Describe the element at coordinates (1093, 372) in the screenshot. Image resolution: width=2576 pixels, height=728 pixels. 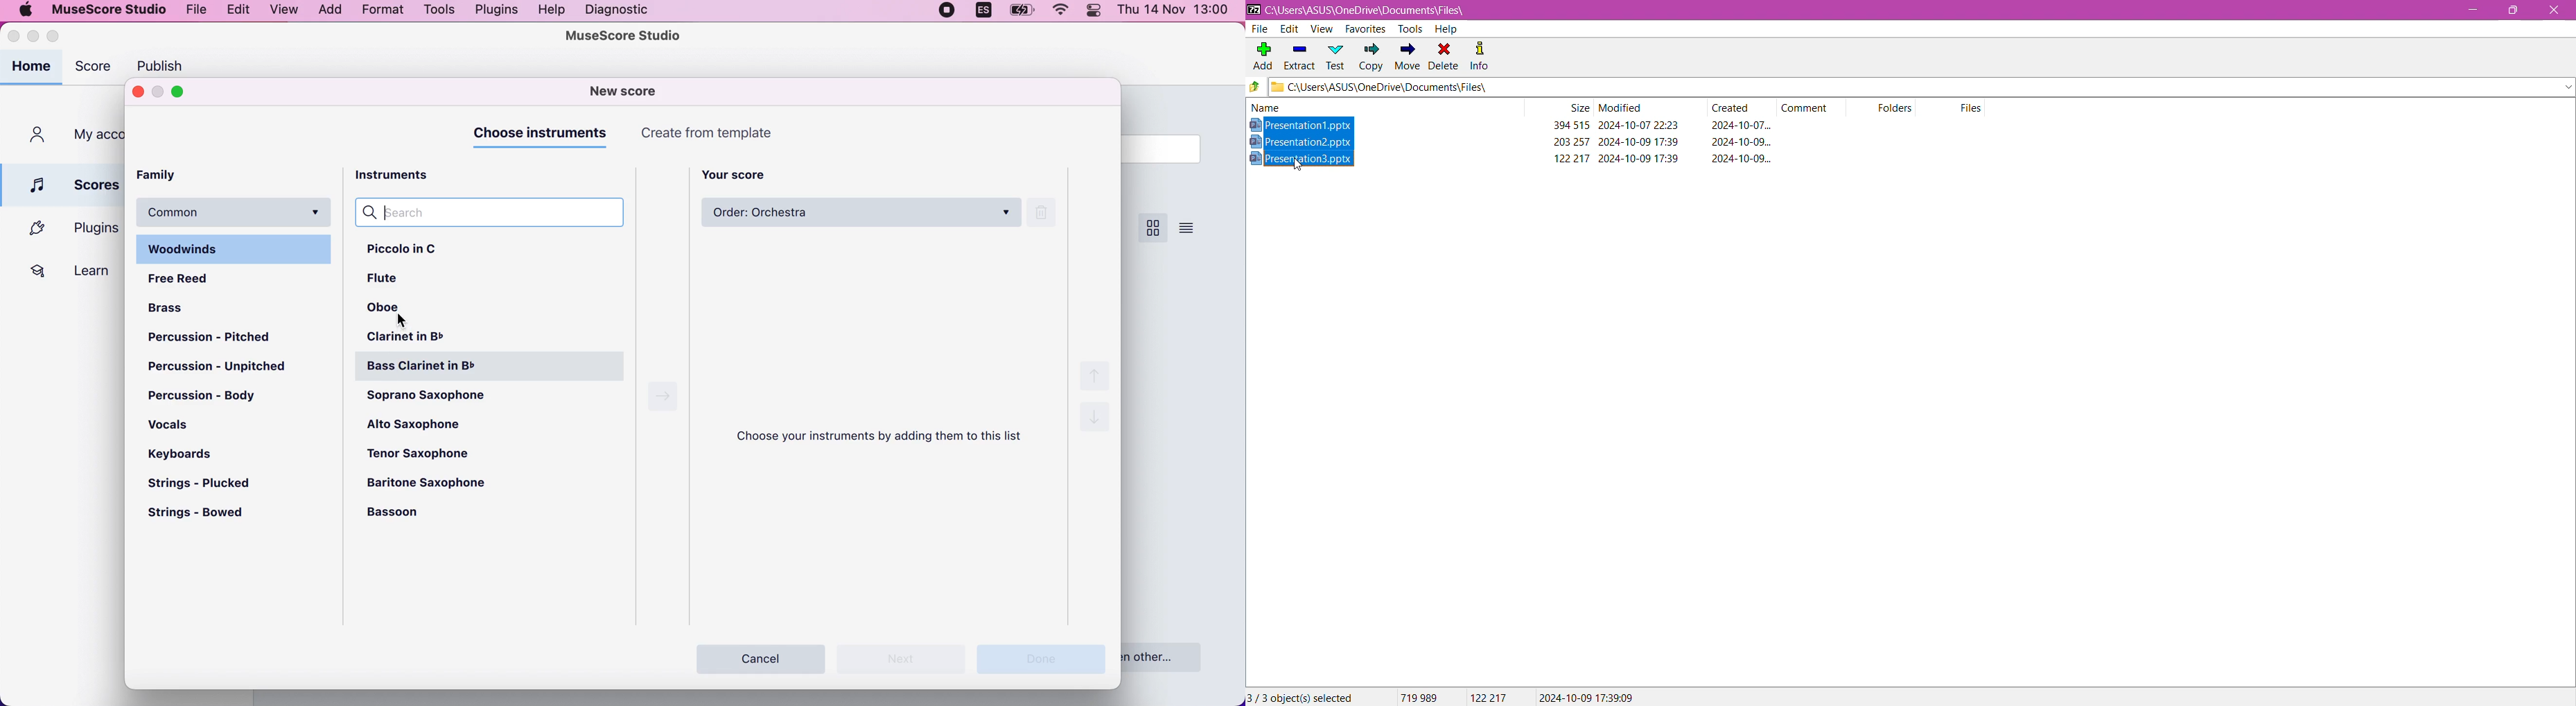
I see `up ` at that location.